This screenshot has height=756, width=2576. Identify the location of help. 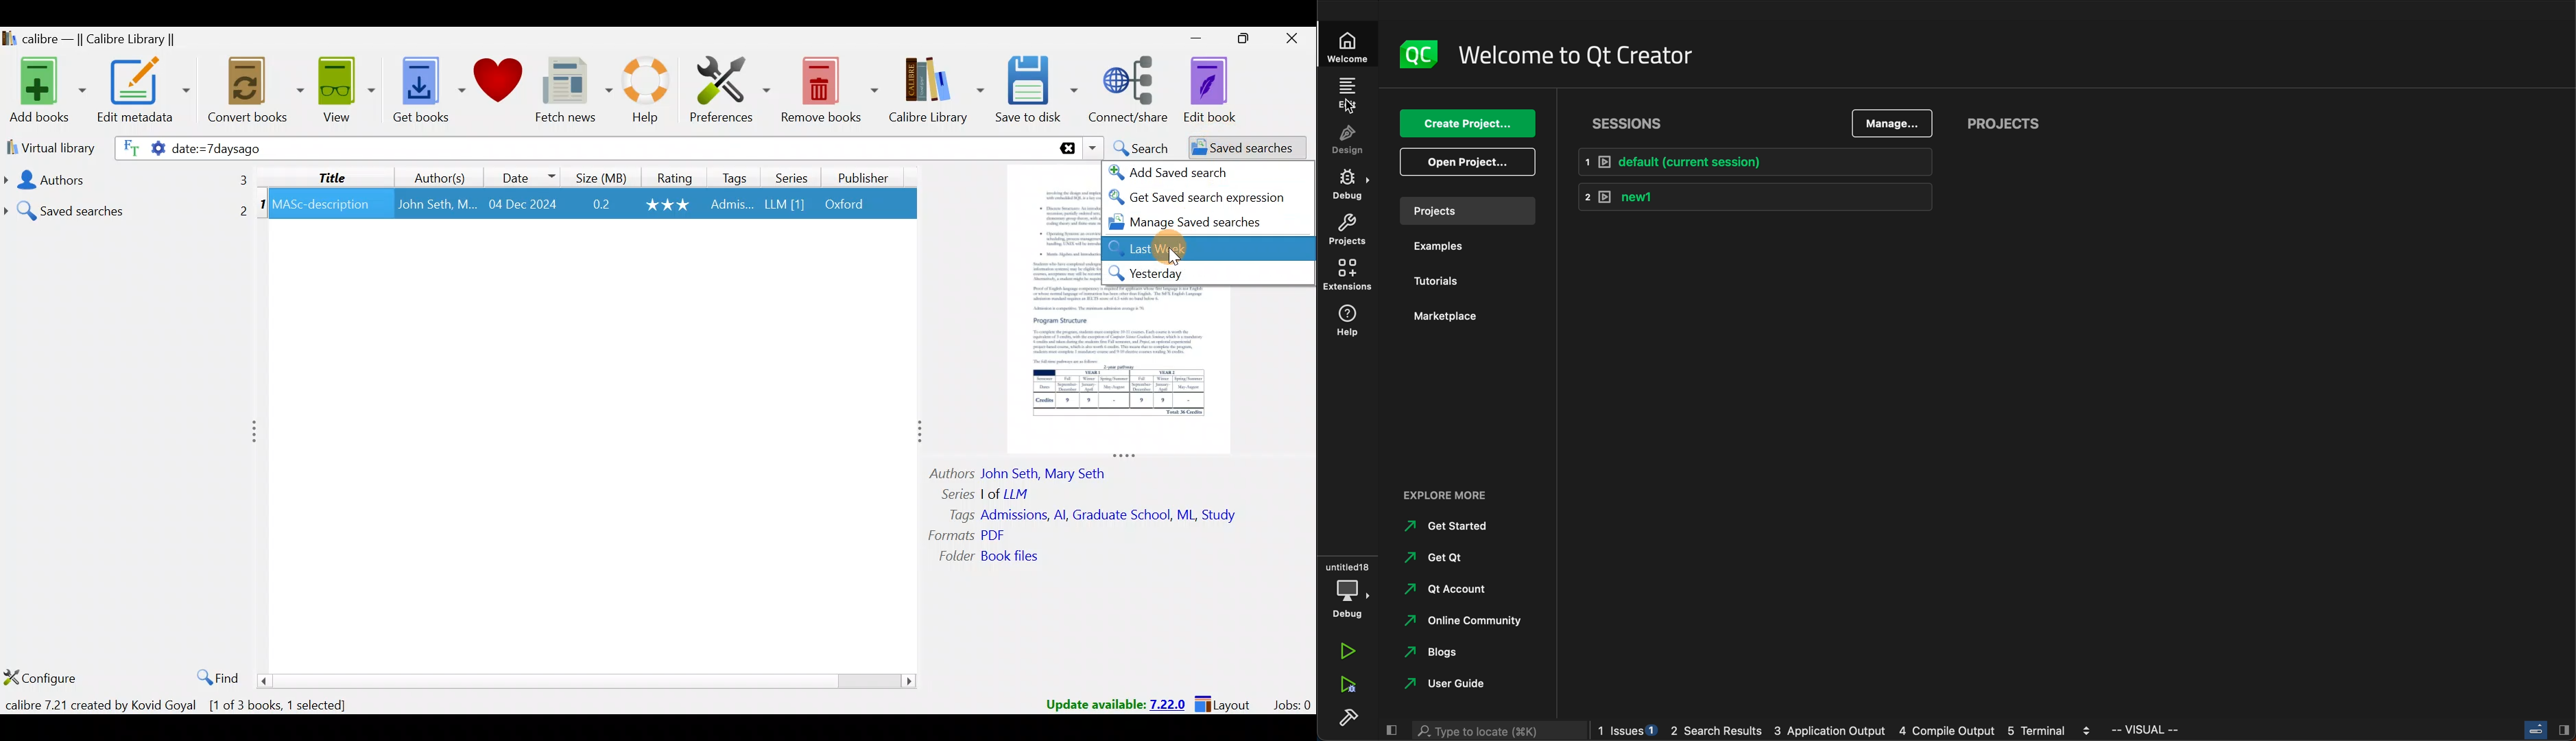
(1350, 323).